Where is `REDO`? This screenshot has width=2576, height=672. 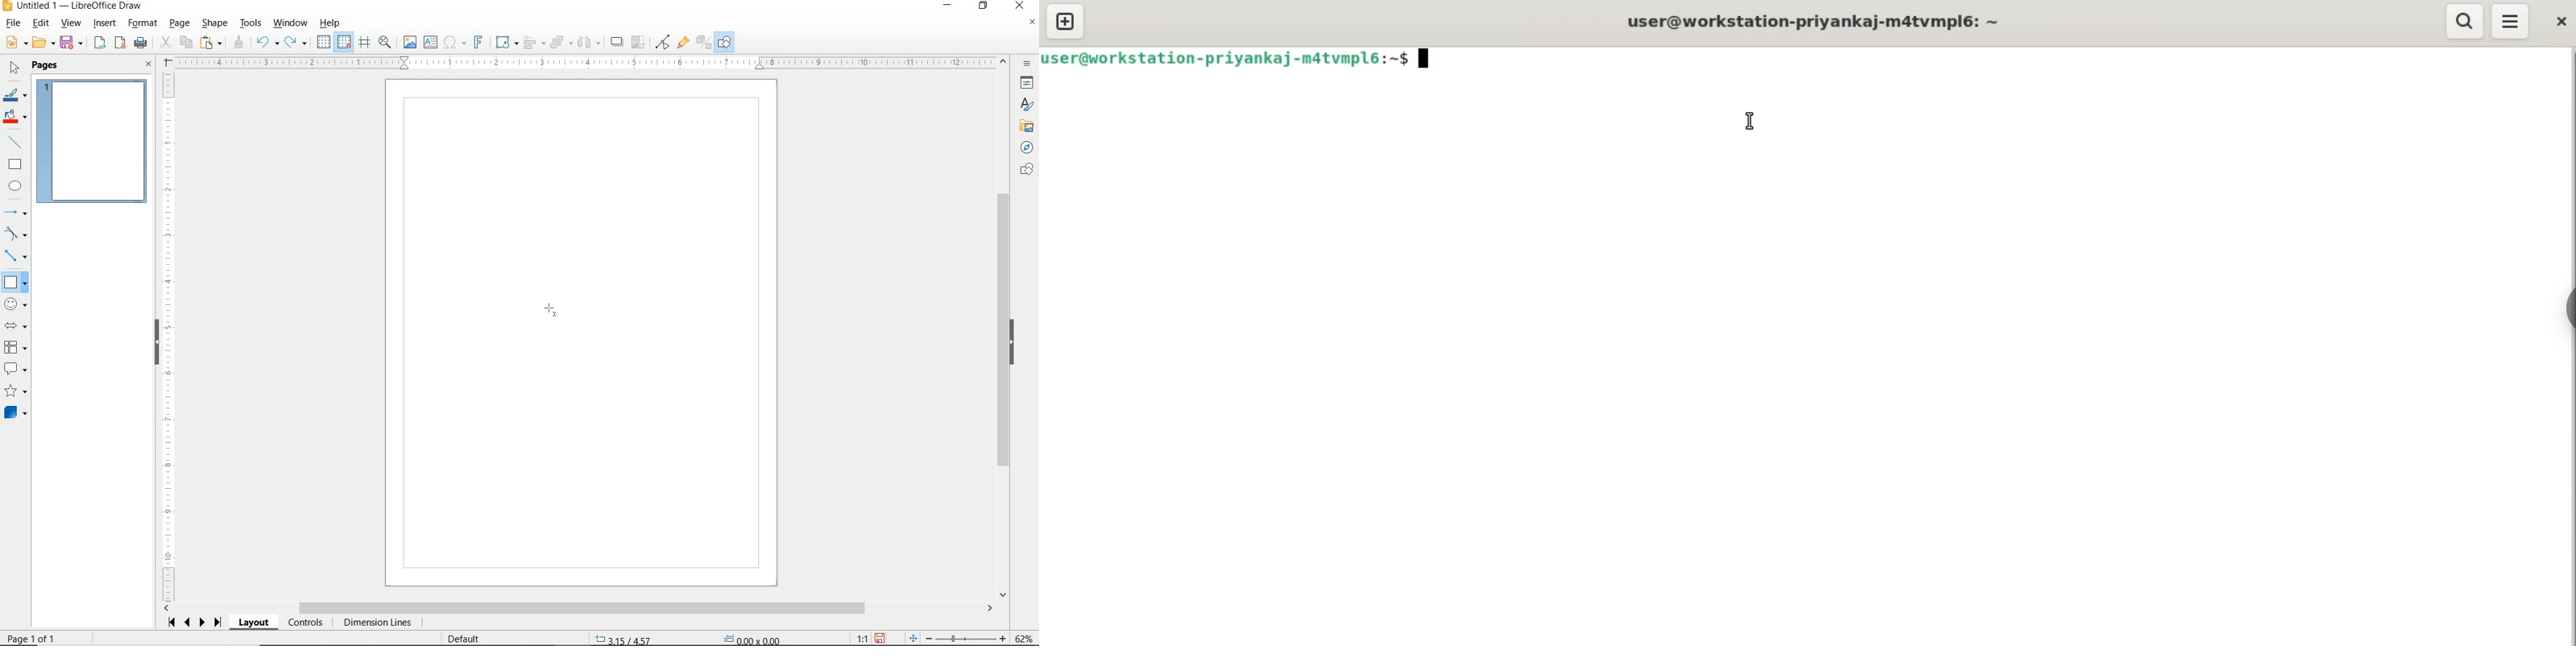
REDO is located at coordinates (299, 43).